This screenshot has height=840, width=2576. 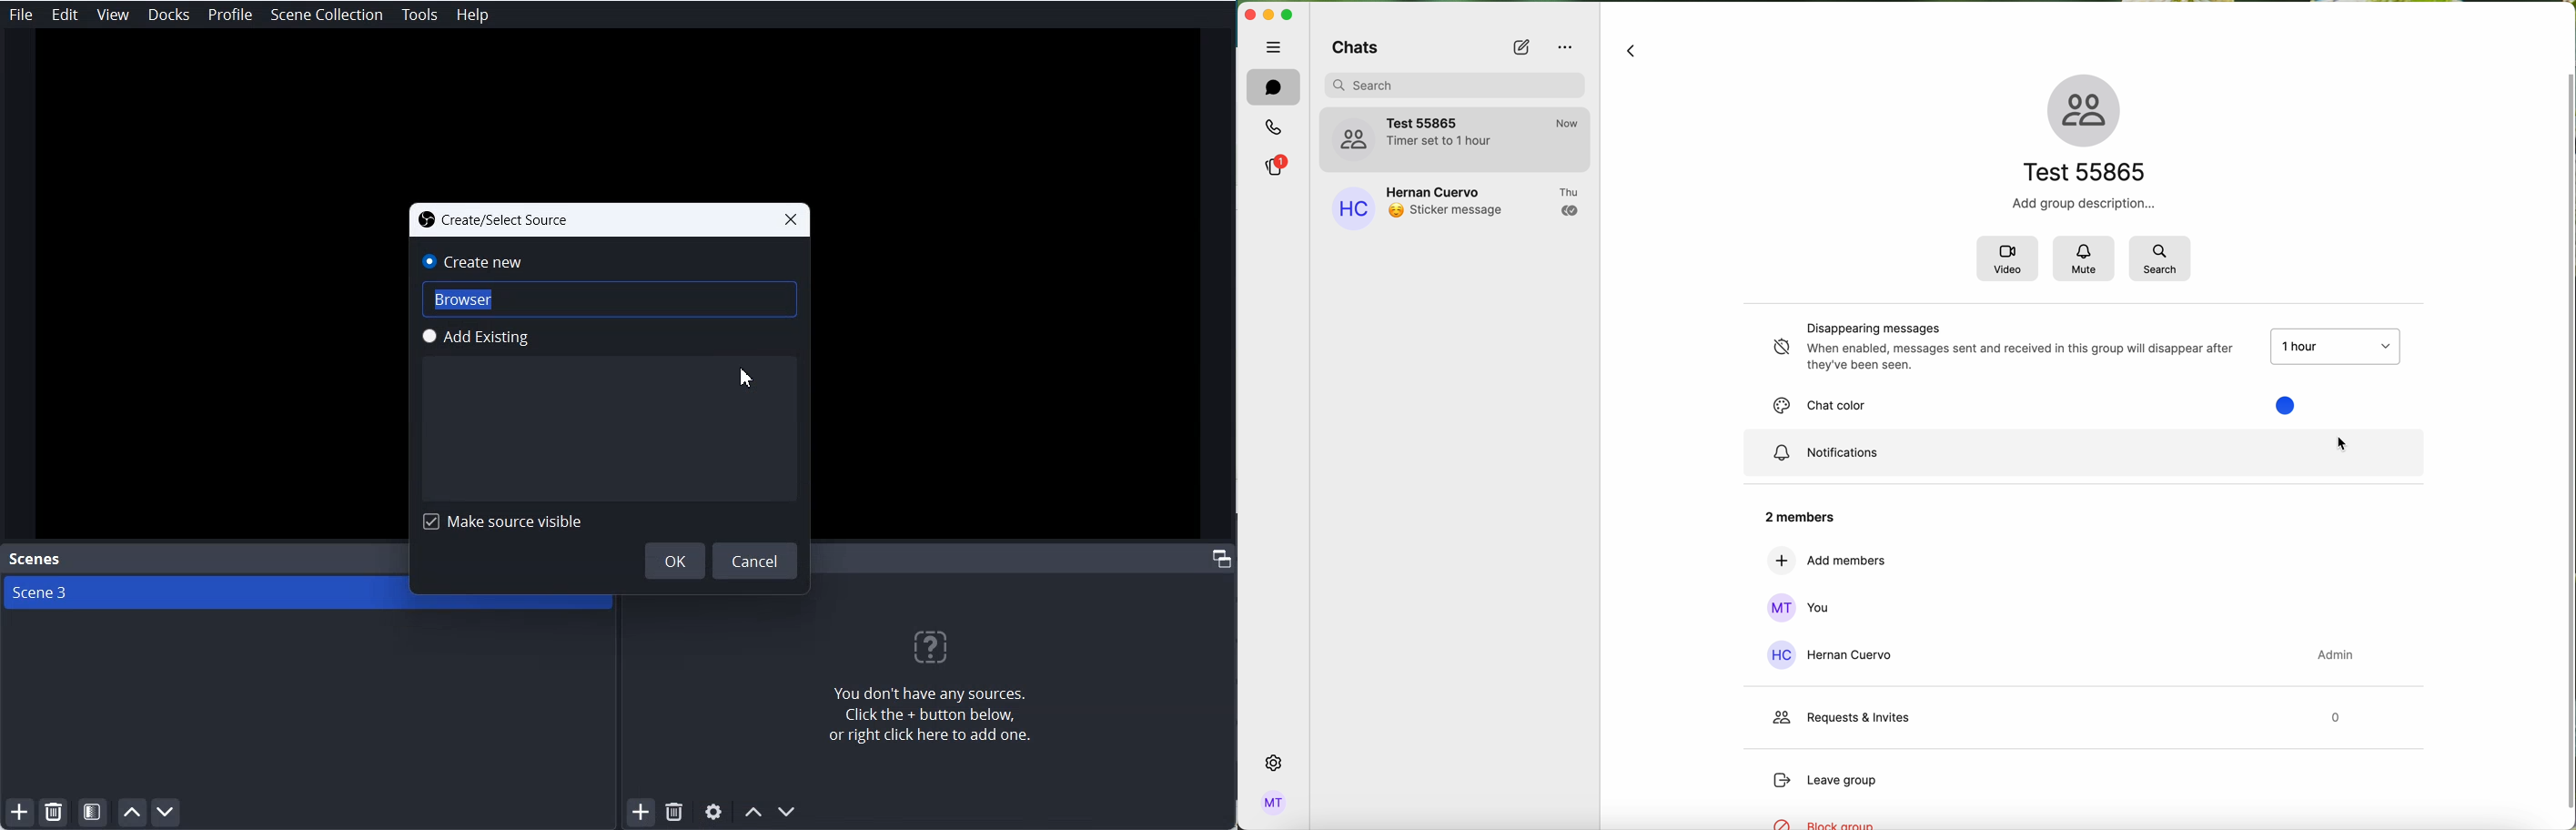 I want to click on Docks, so click(x=169, y=15).